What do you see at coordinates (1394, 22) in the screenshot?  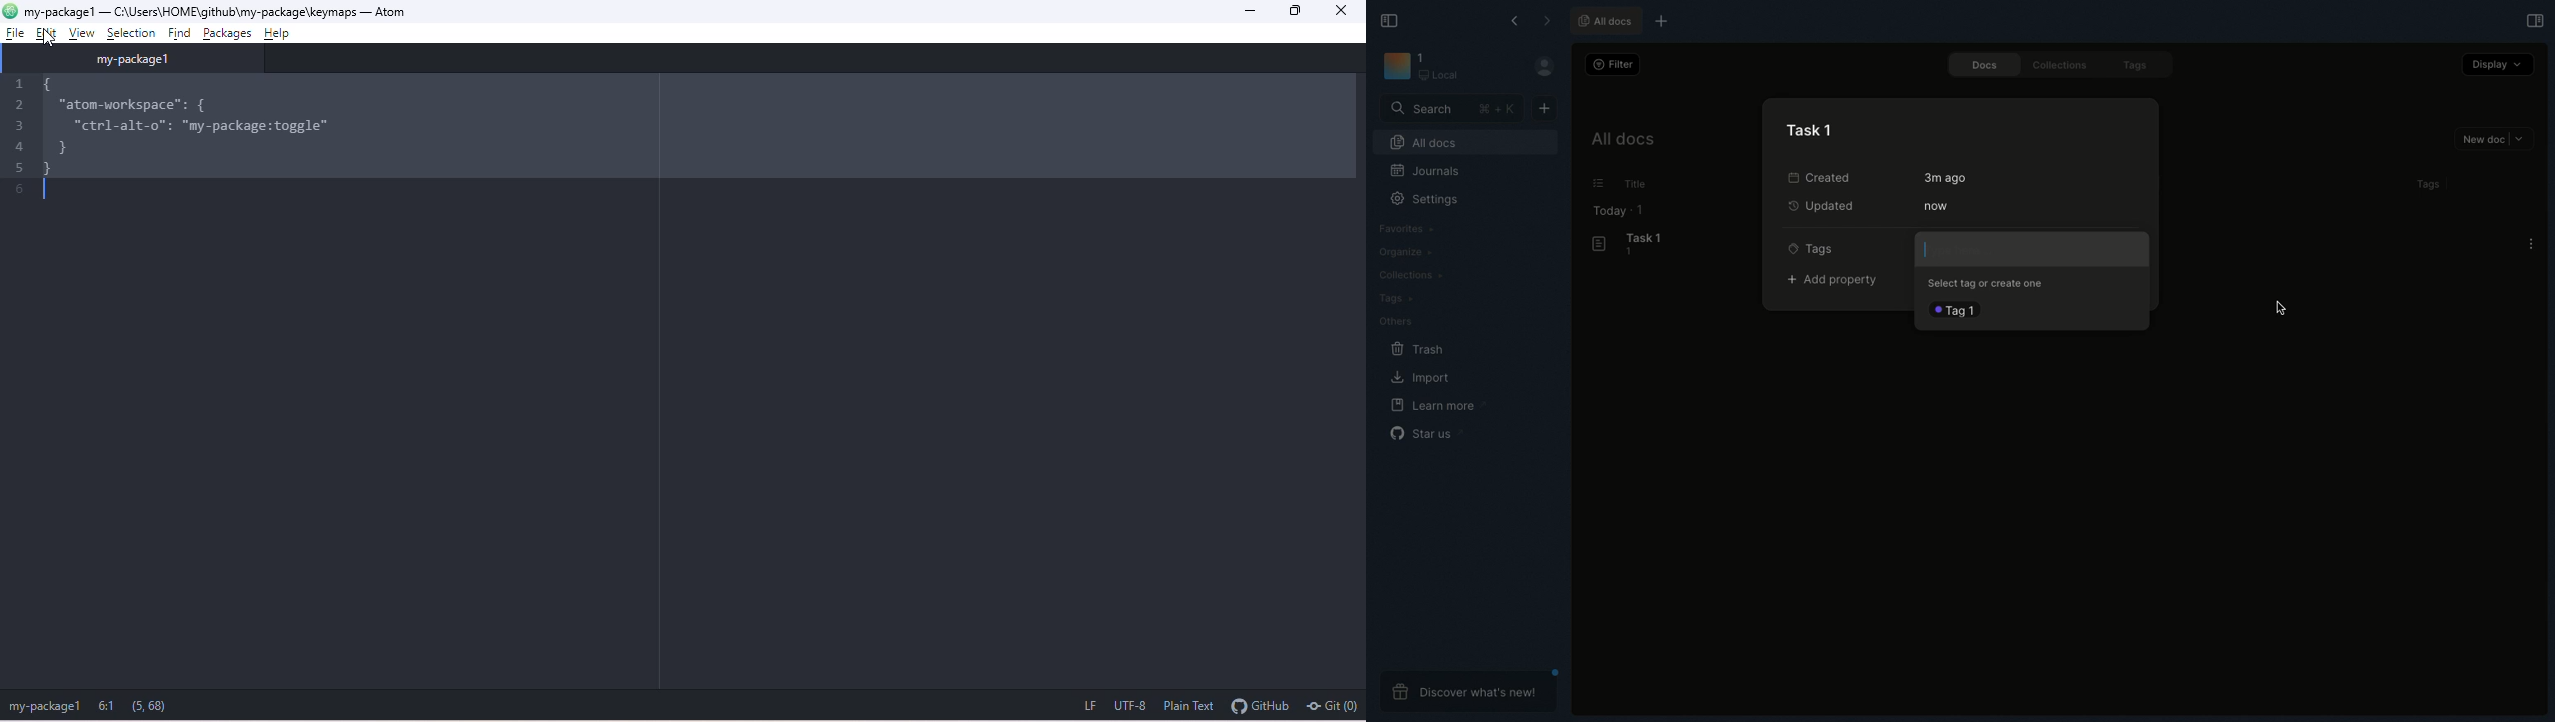 I see `Collapse sidebar` at bounding box center [1394, 22].